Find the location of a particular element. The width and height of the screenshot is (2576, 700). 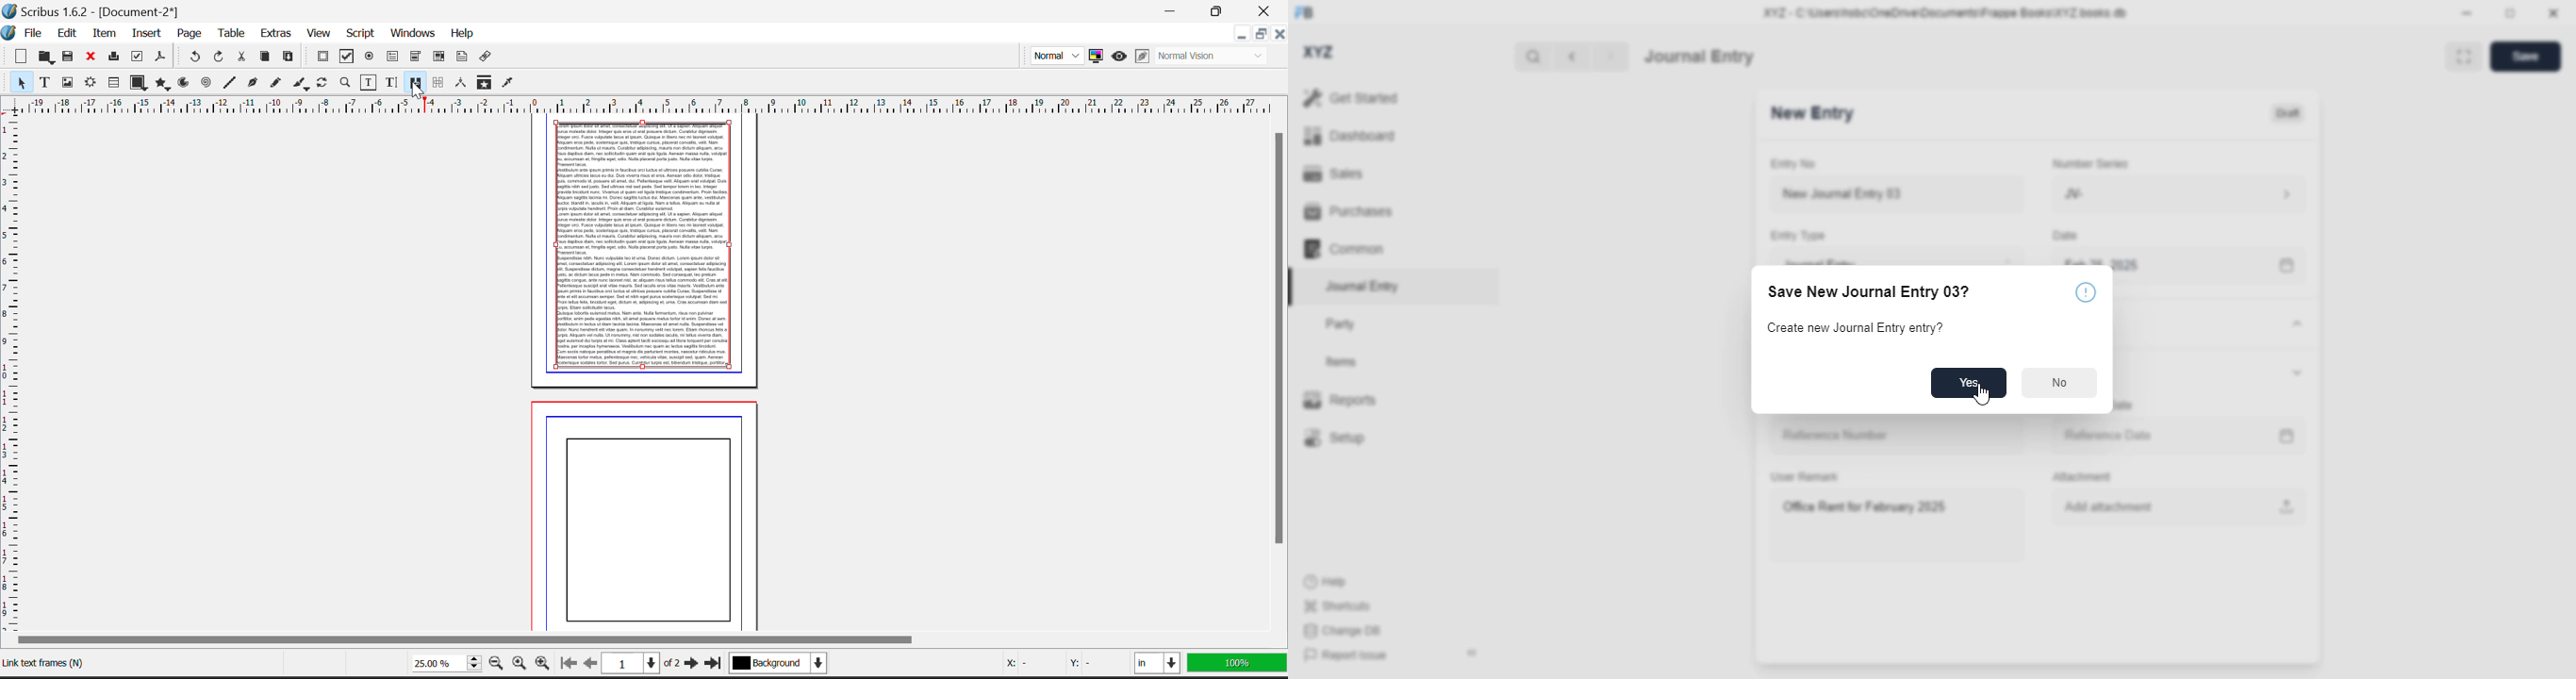

Minimize is located at coordinates (1219, 9).